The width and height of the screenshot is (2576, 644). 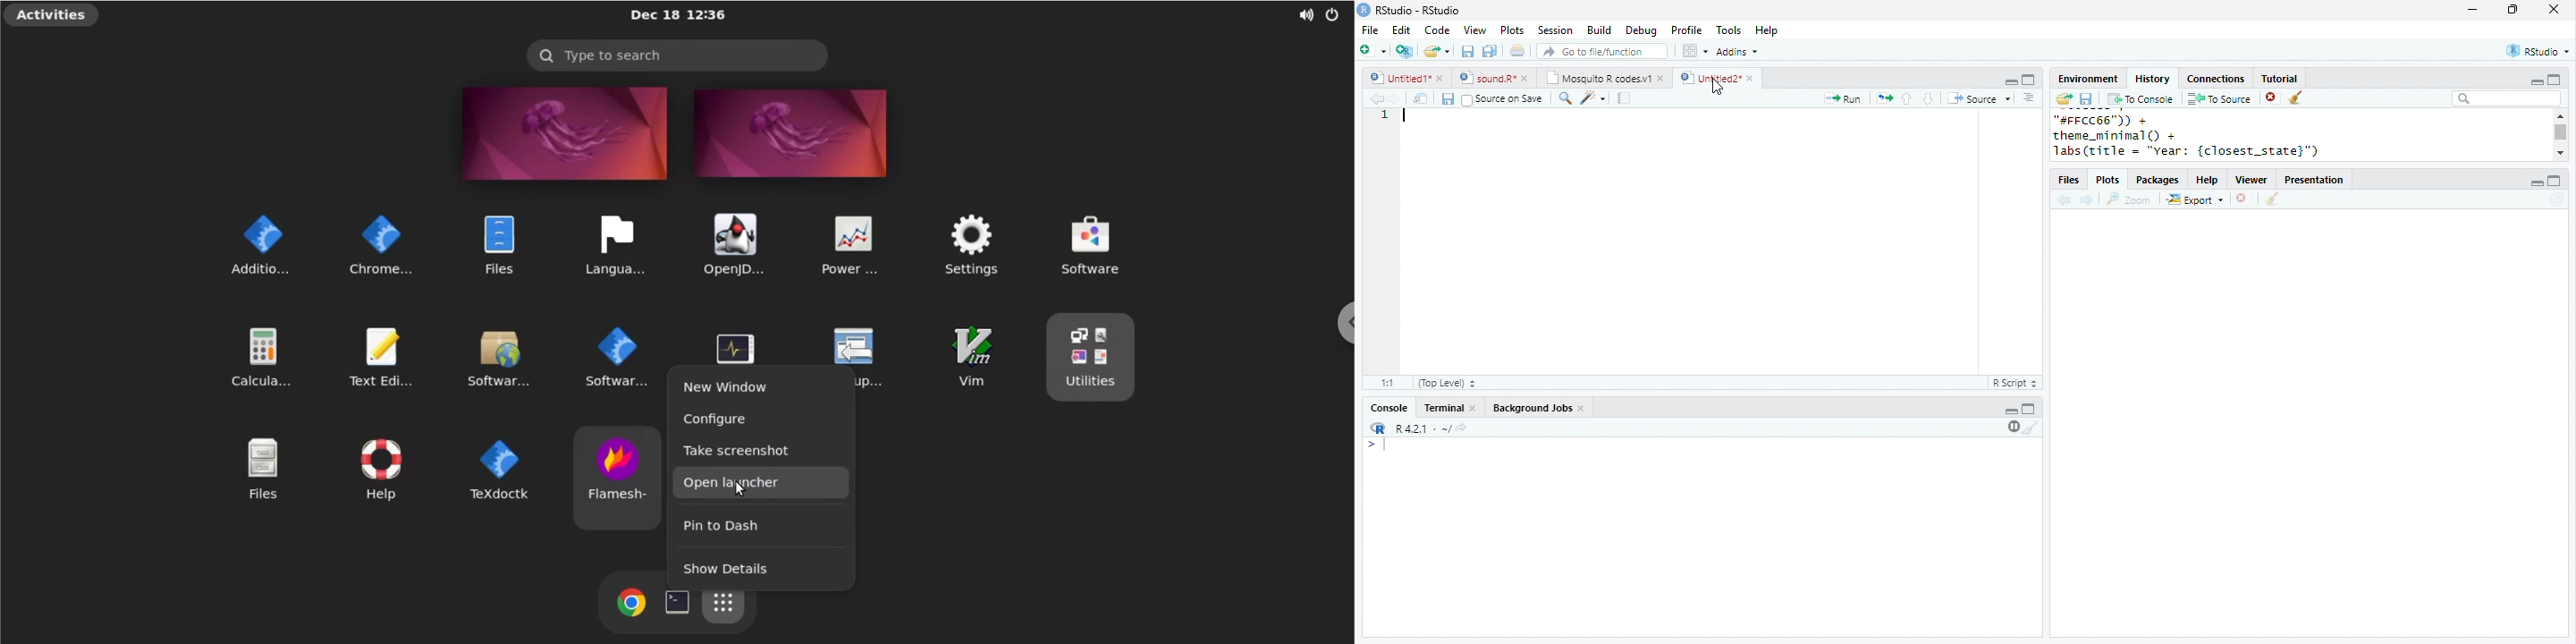 I want to click on cursor, so click(x=1716, y=88).